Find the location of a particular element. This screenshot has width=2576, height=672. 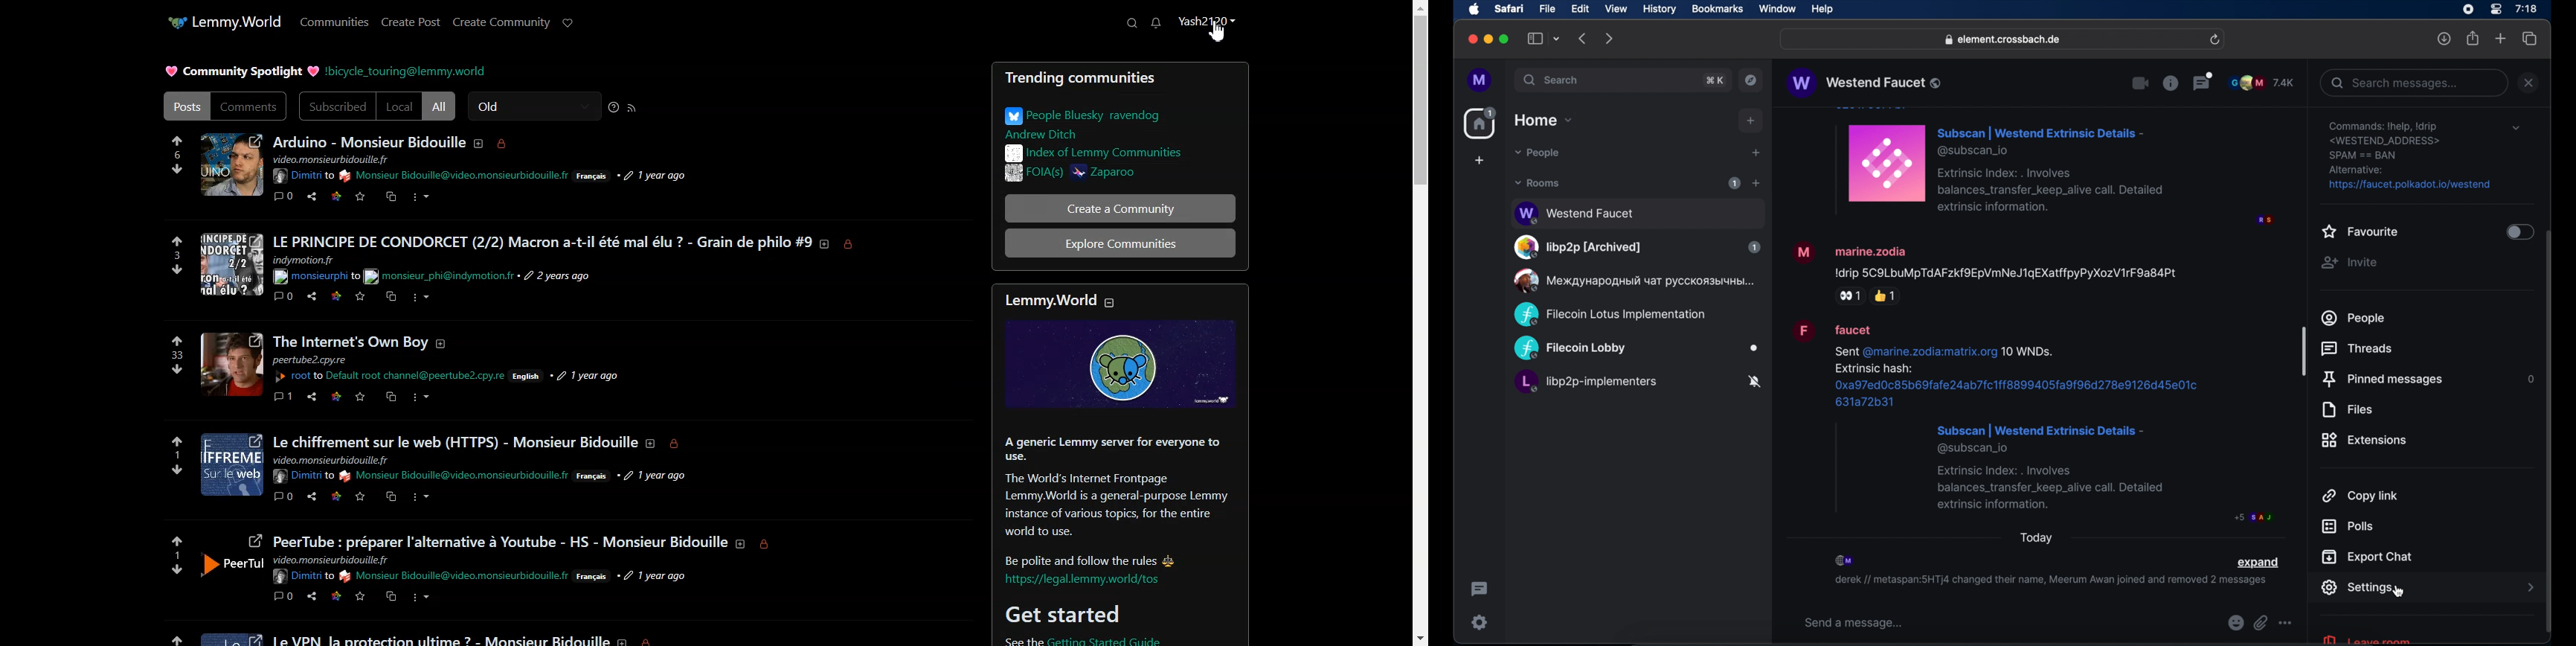

share is located at coordinates (2473, 38).